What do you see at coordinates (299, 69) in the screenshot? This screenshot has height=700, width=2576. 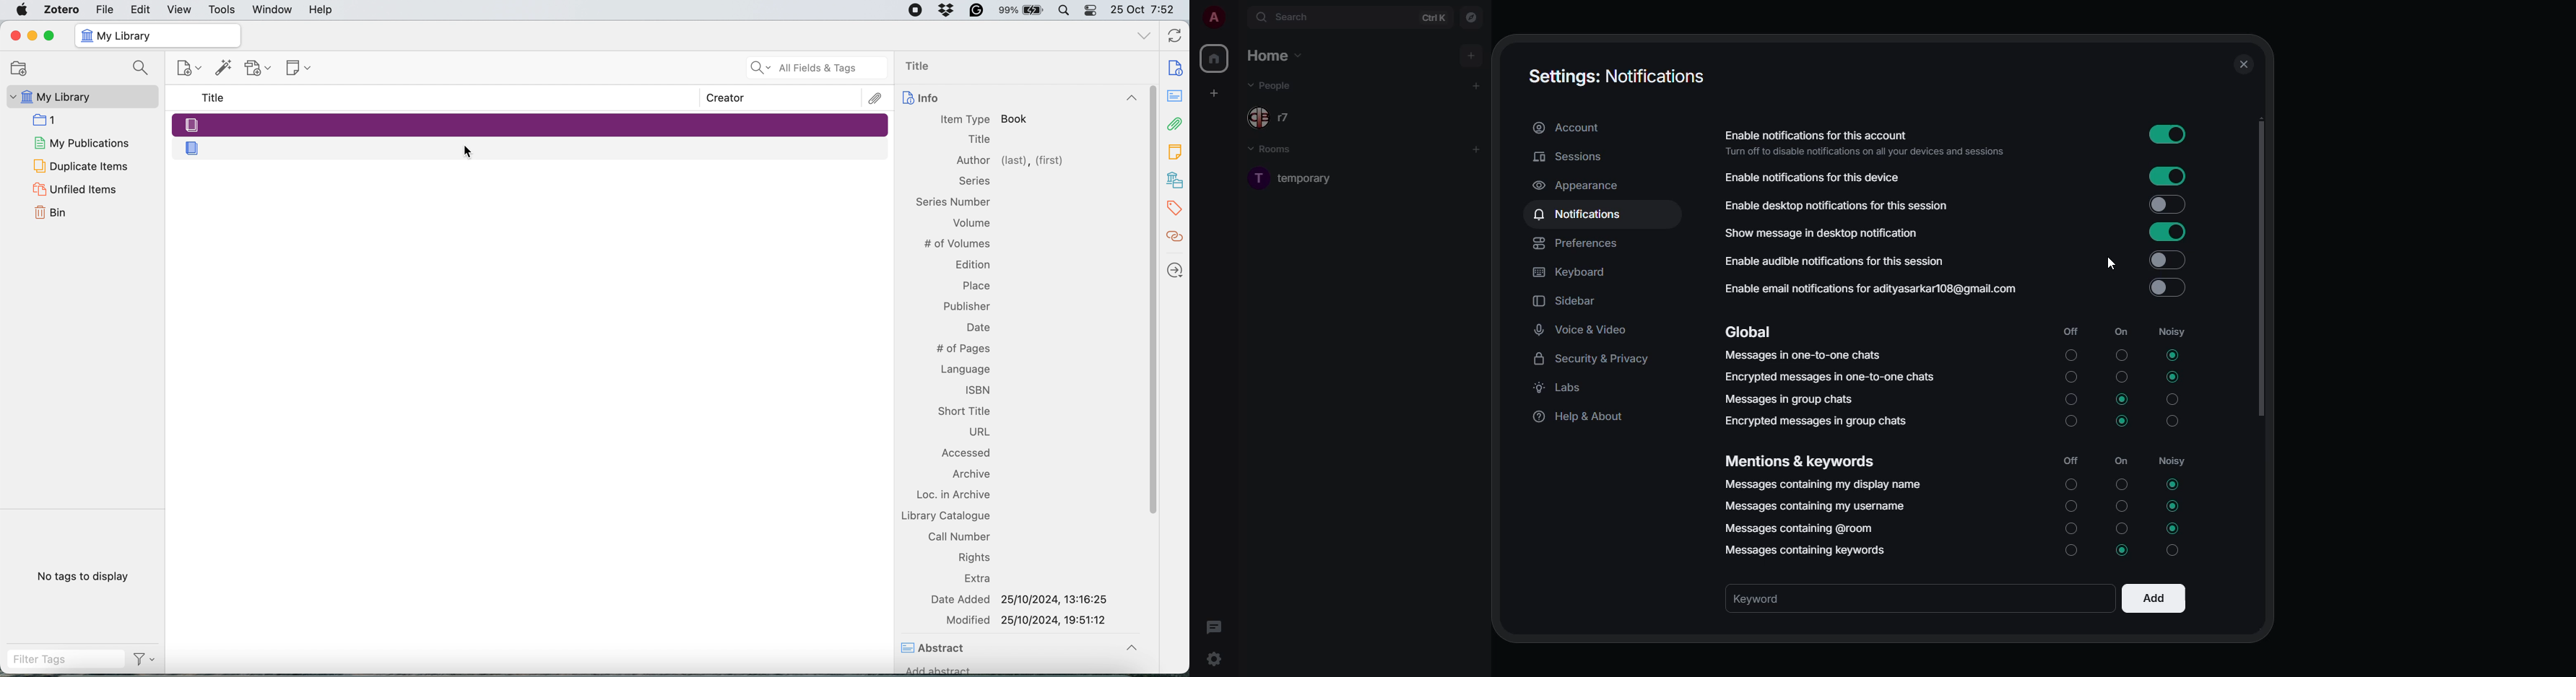 I see `New Note` at bounding box center [299, 69].